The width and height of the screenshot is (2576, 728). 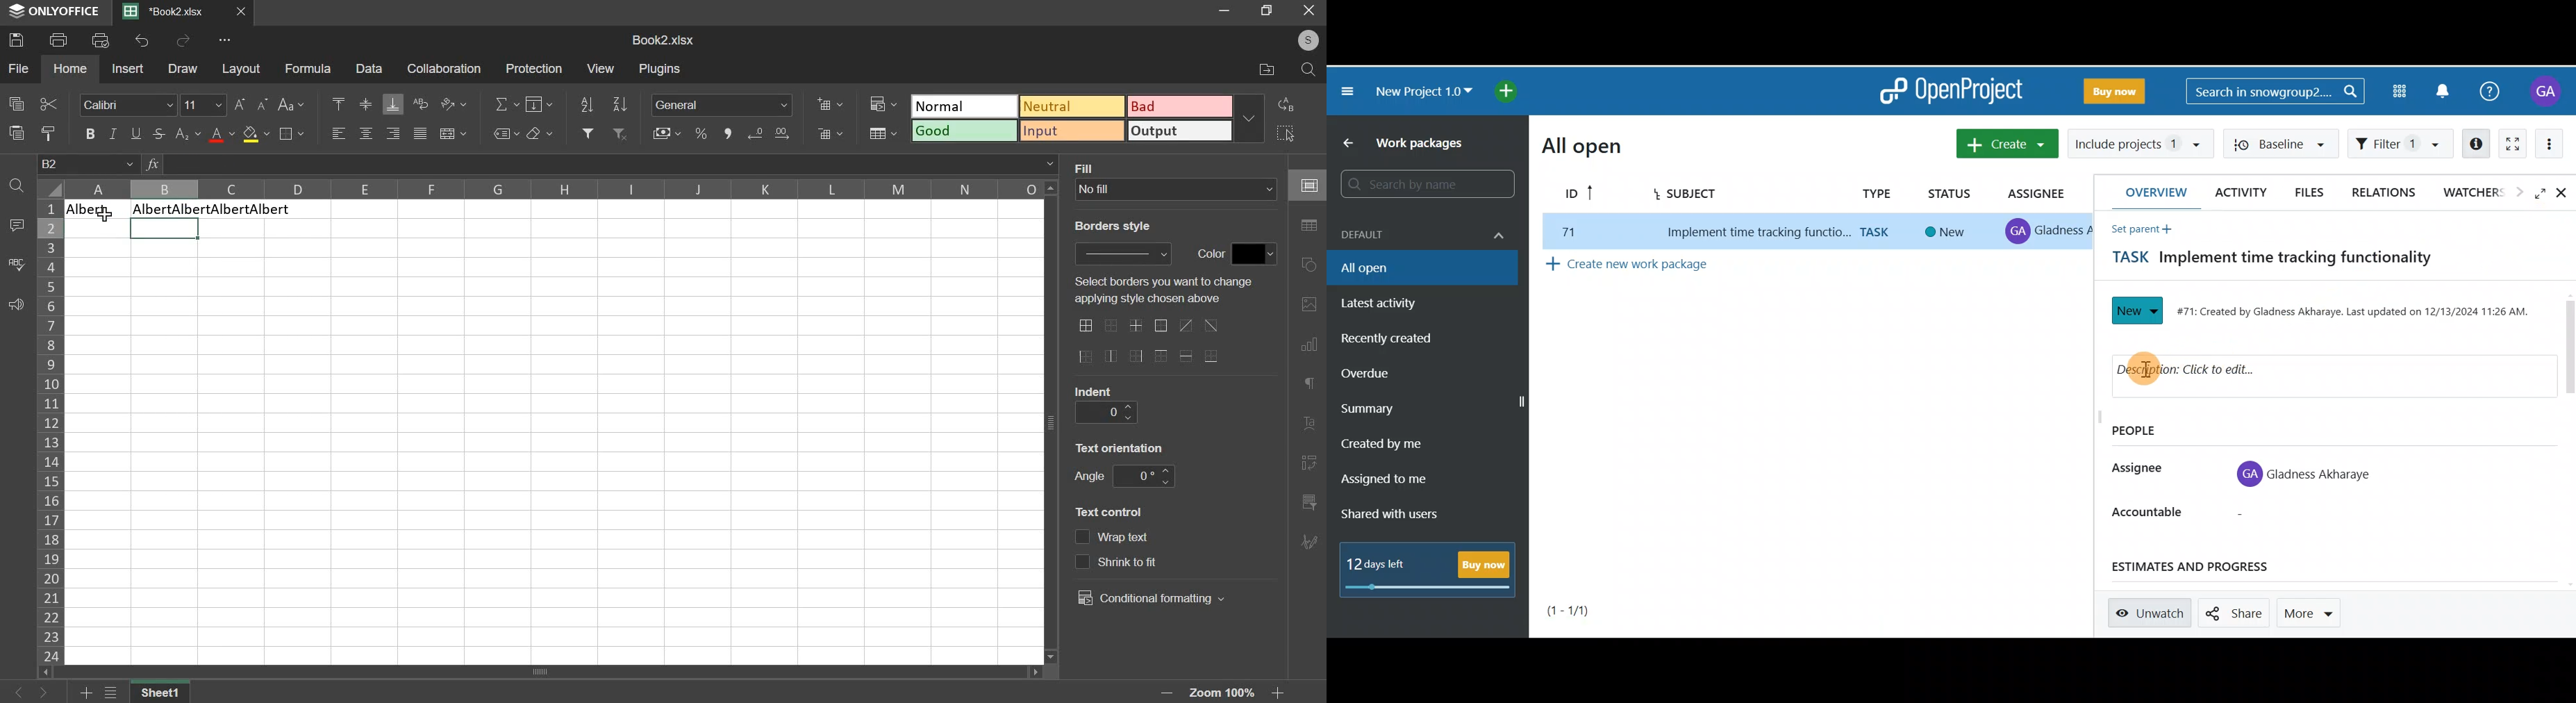 I want to click on strikethrough, so click(x=162, y=133).